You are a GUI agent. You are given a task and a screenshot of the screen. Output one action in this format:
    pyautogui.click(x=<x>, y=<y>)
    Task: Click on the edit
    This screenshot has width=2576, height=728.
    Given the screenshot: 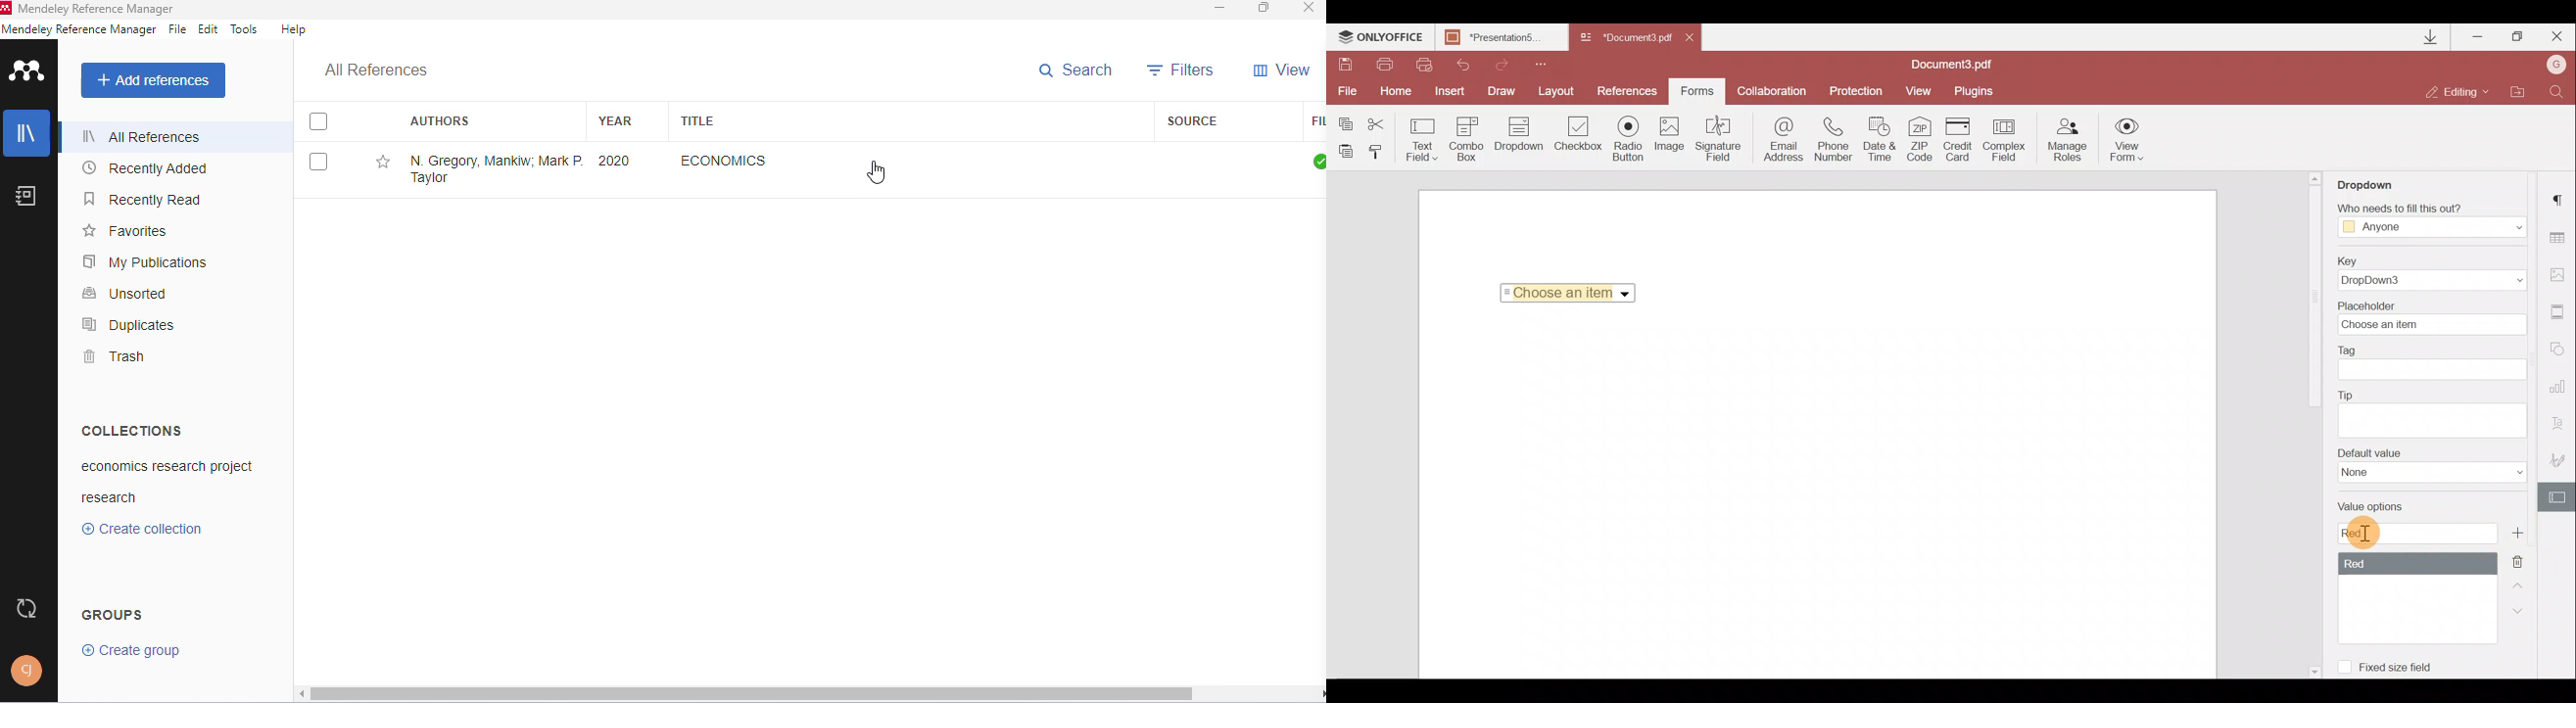 What is the action you would take?
    pyautogui.click(x=210, y=28)
    